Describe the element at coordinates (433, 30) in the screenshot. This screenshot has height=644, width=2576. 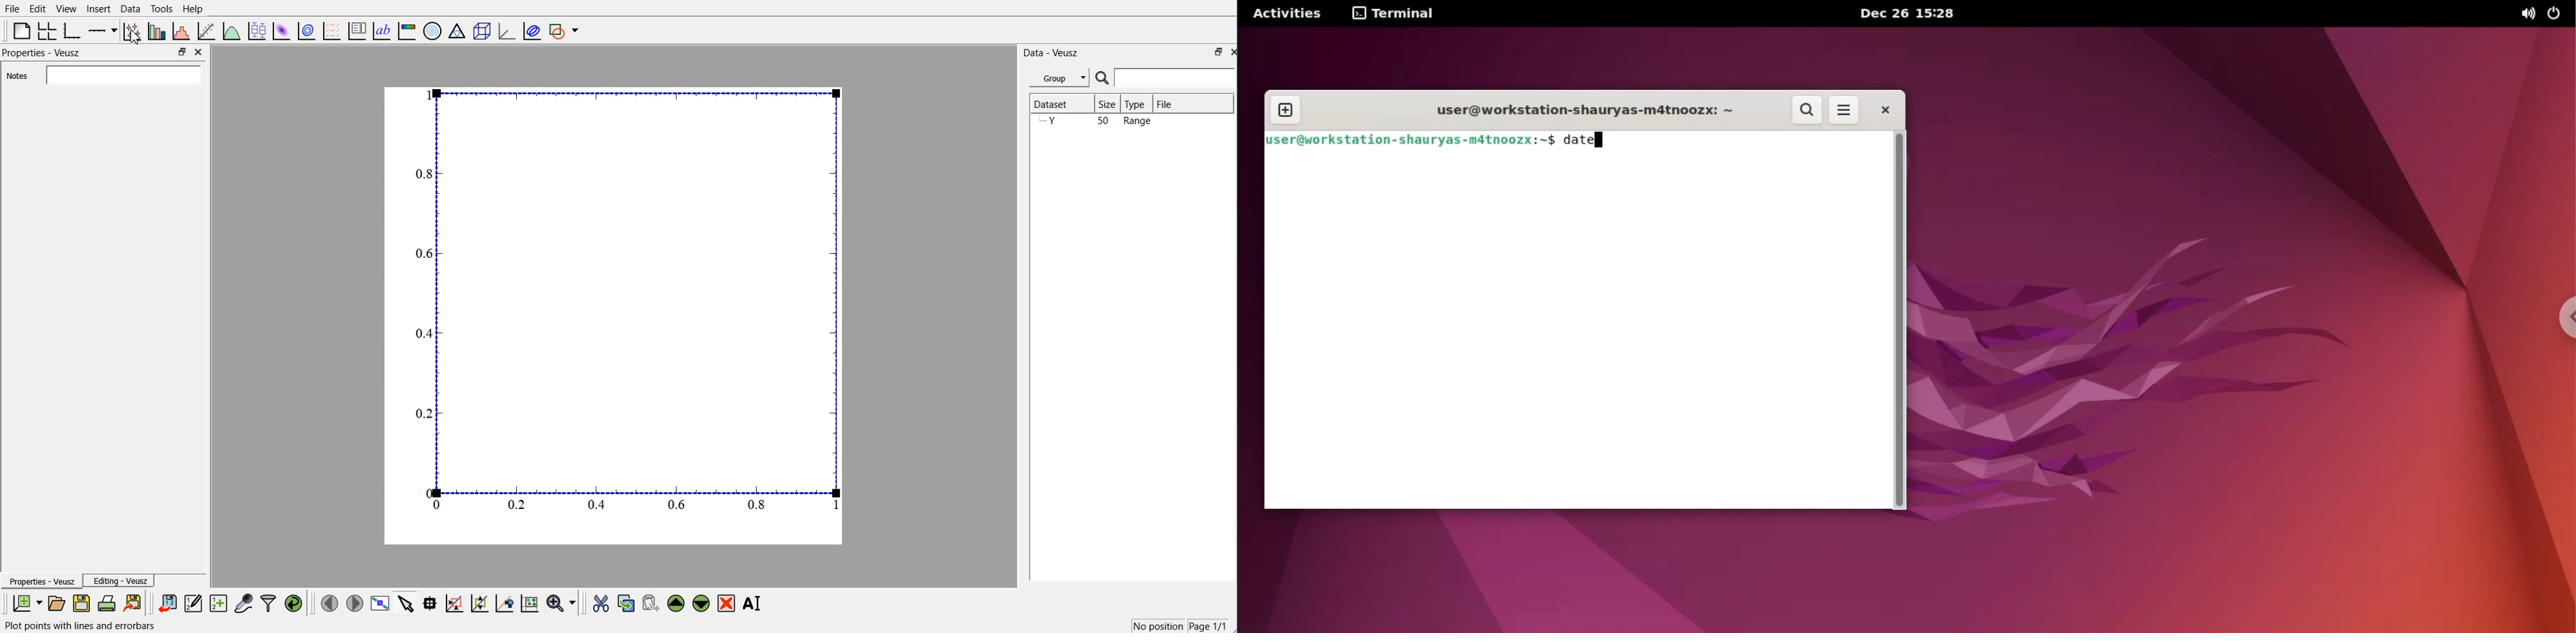
I see `polar graph` at that location.